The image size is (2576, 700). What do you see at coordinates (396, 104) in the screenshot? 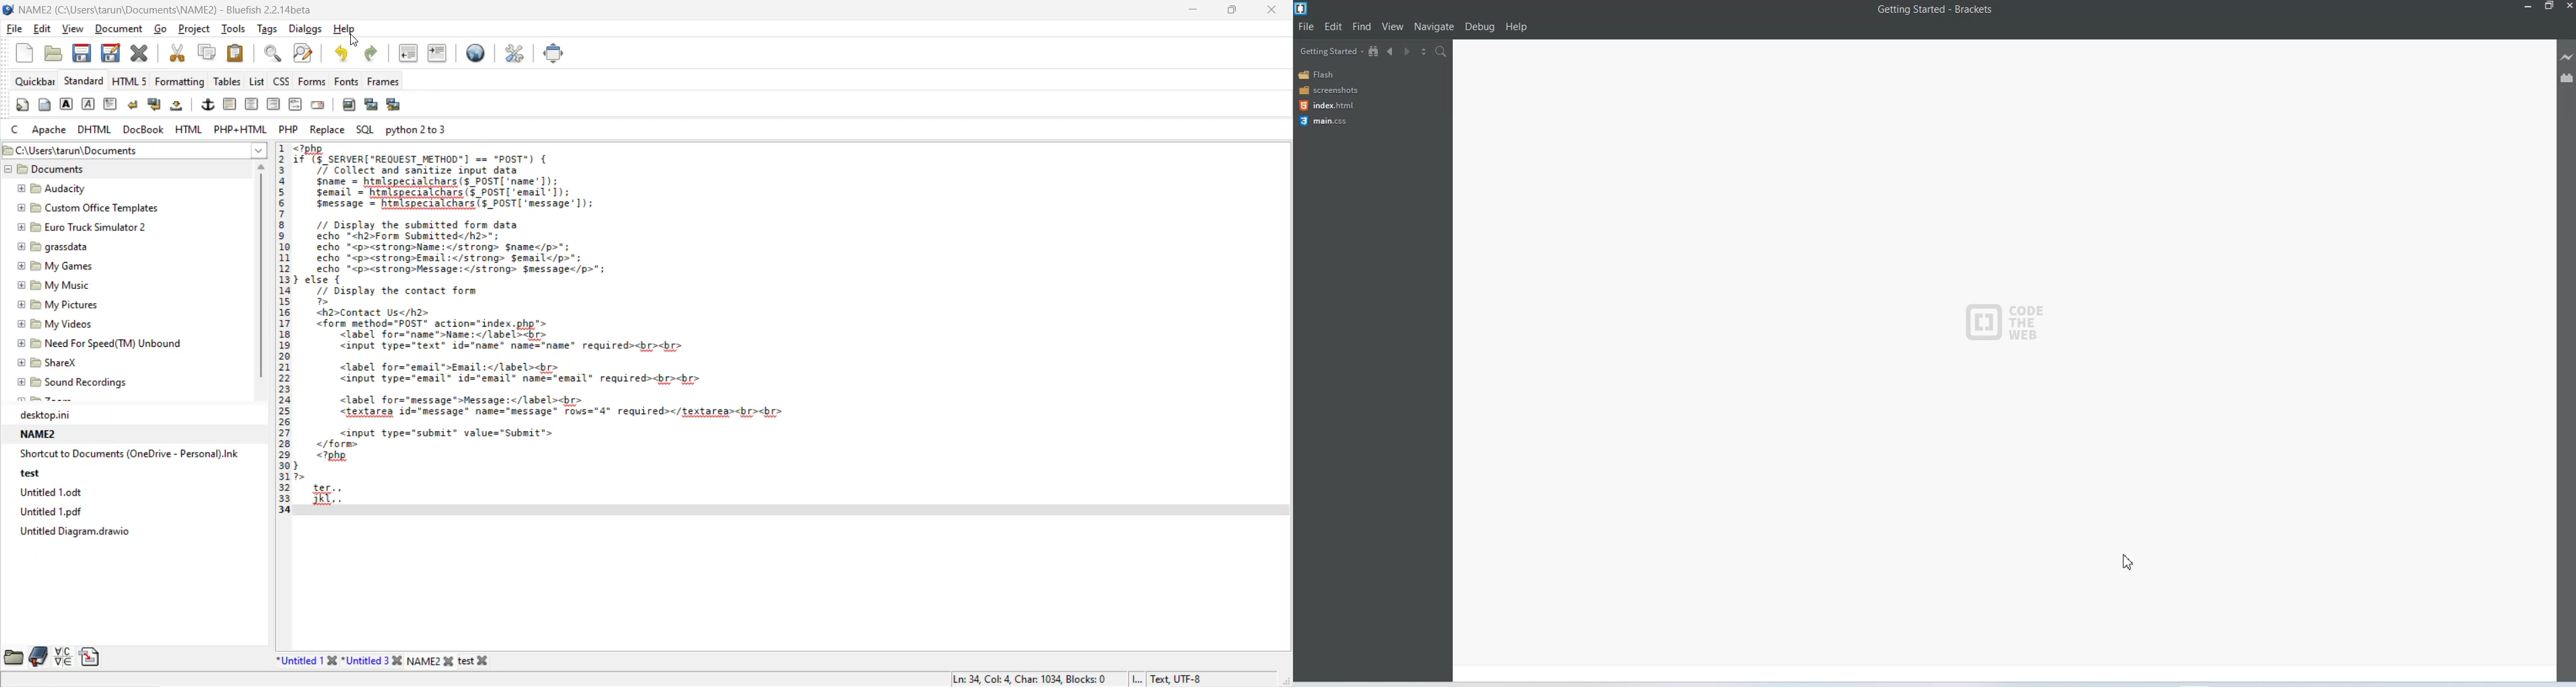
I see `insert thumbnail` at bounding box center [396, 104].